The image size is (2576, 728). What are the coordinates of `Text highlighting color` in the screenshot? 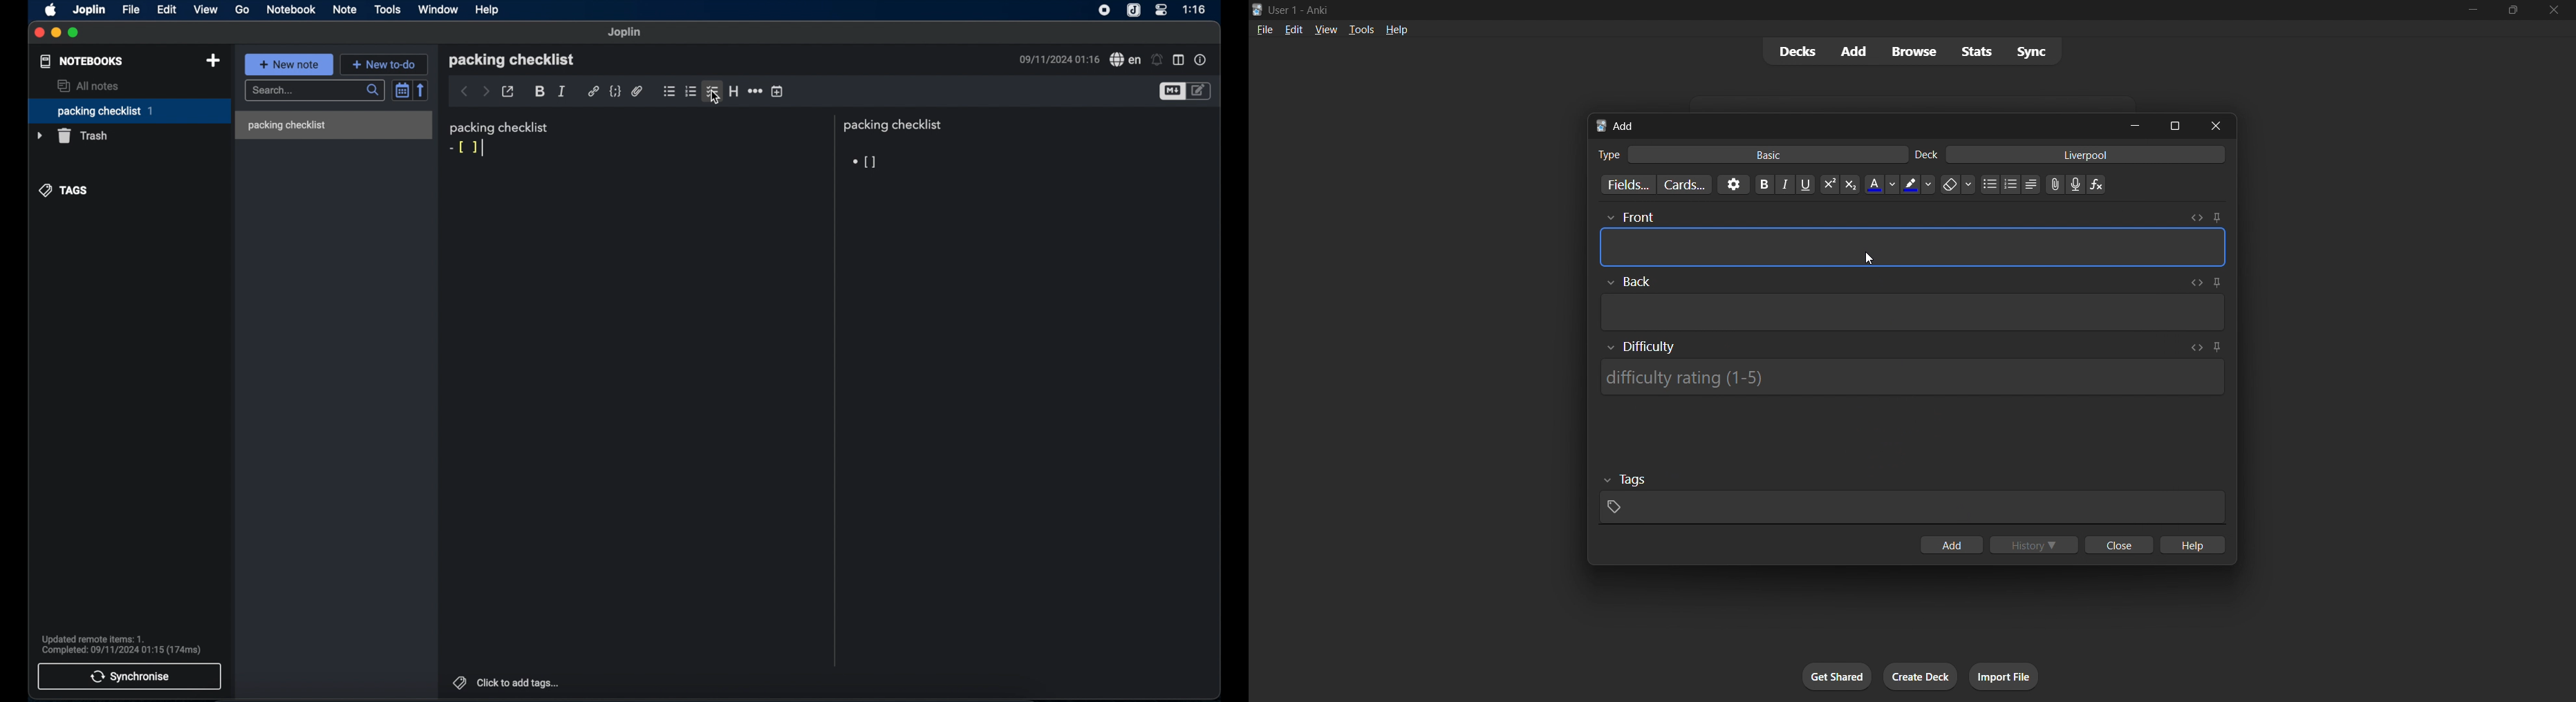 It's located at (1919, 184).